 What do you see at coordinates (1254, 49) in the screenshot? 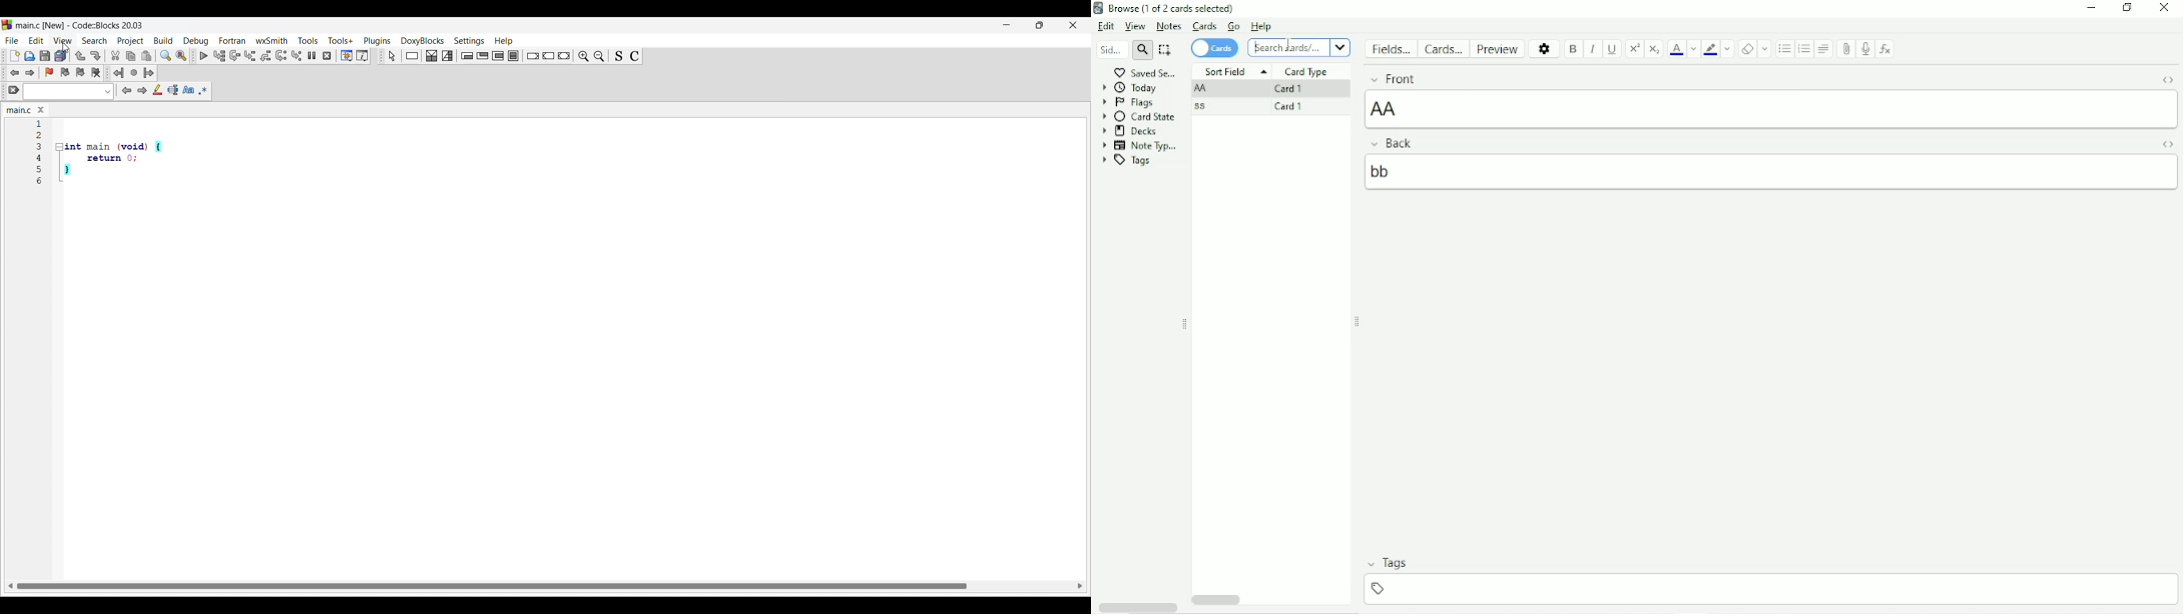
I see `Cursor` at bounding box center [1254, 49].